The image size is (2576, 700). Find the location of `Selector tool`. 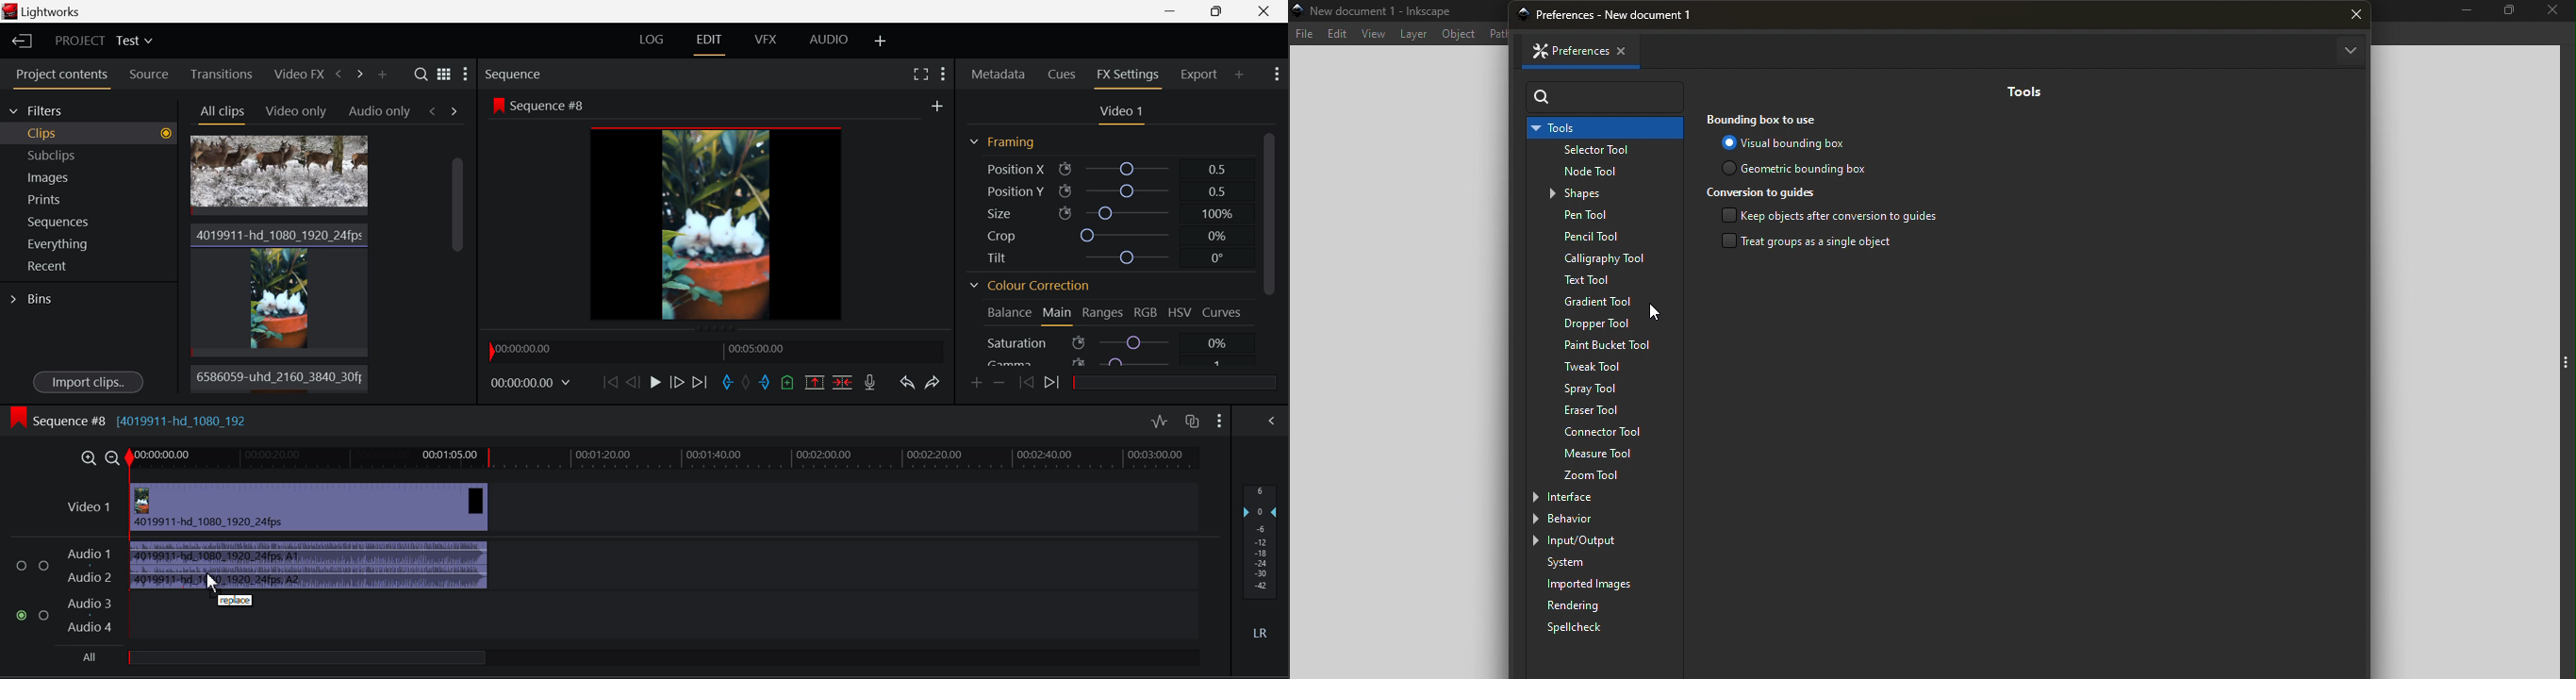

Selector tool is located at coordinates (1602, 152).